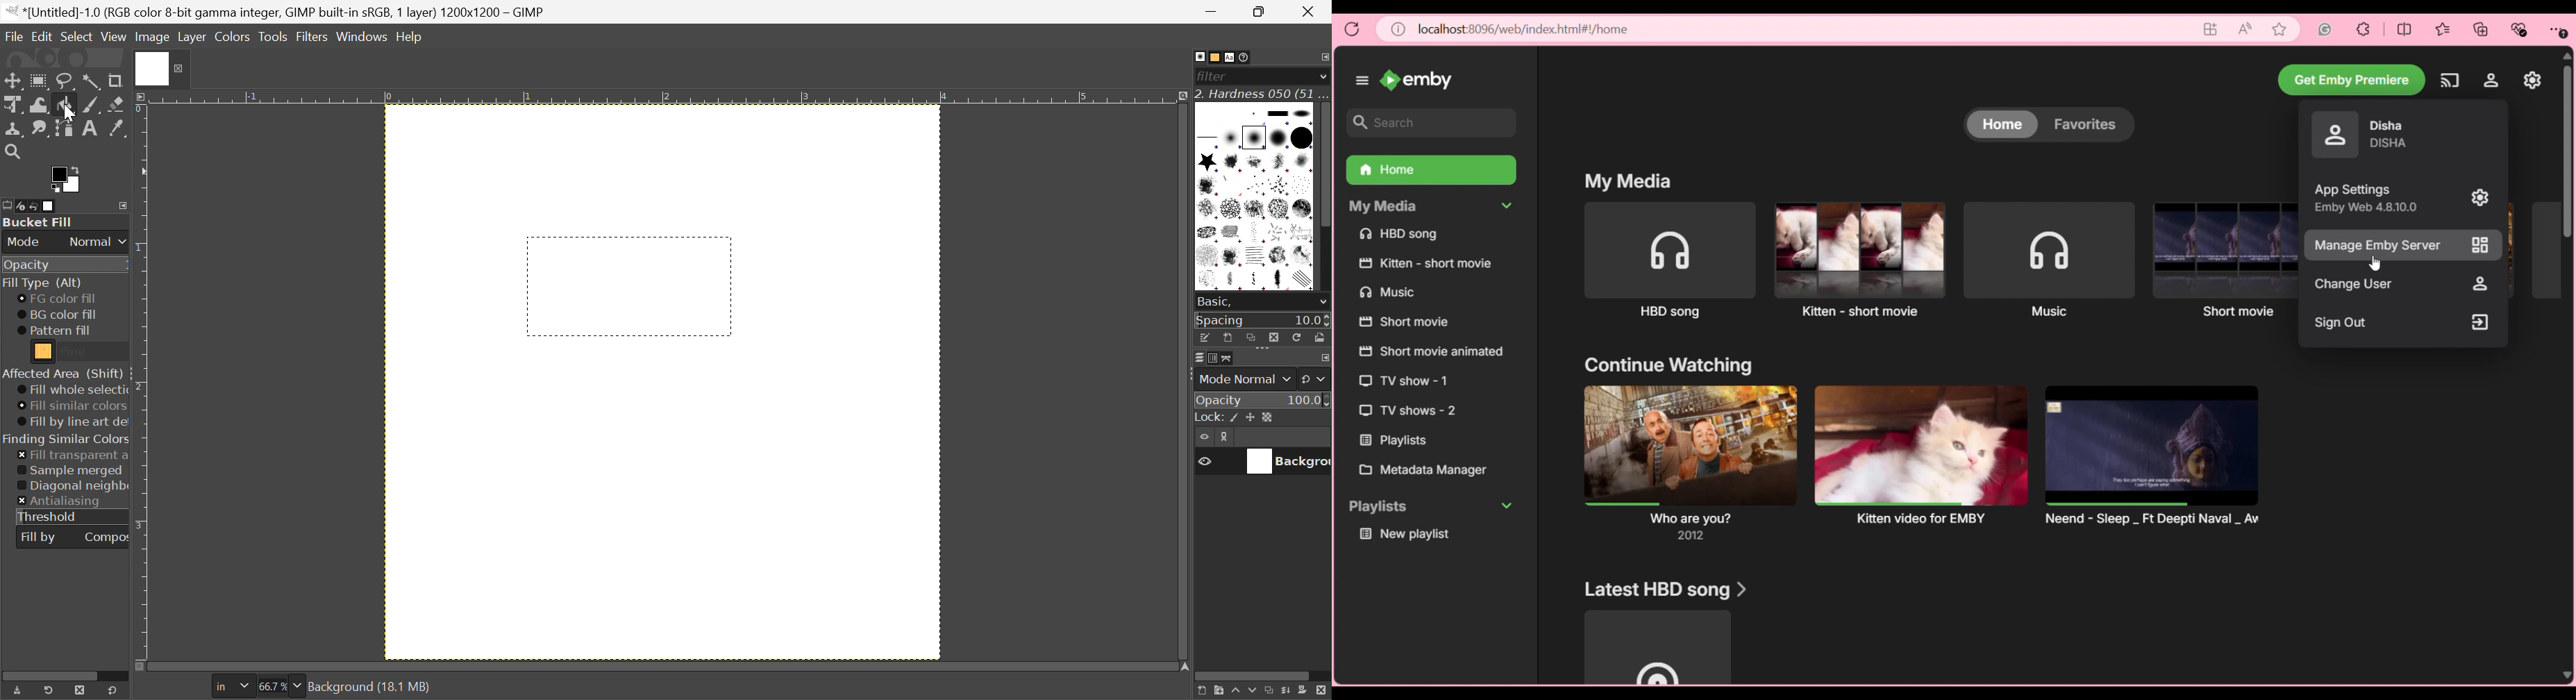 This screenshot has width=2576, height=700. What do you see at coordinates (1257, 186) in the screenshot?
I see `Bristles` at bounding box center [1257, 186].